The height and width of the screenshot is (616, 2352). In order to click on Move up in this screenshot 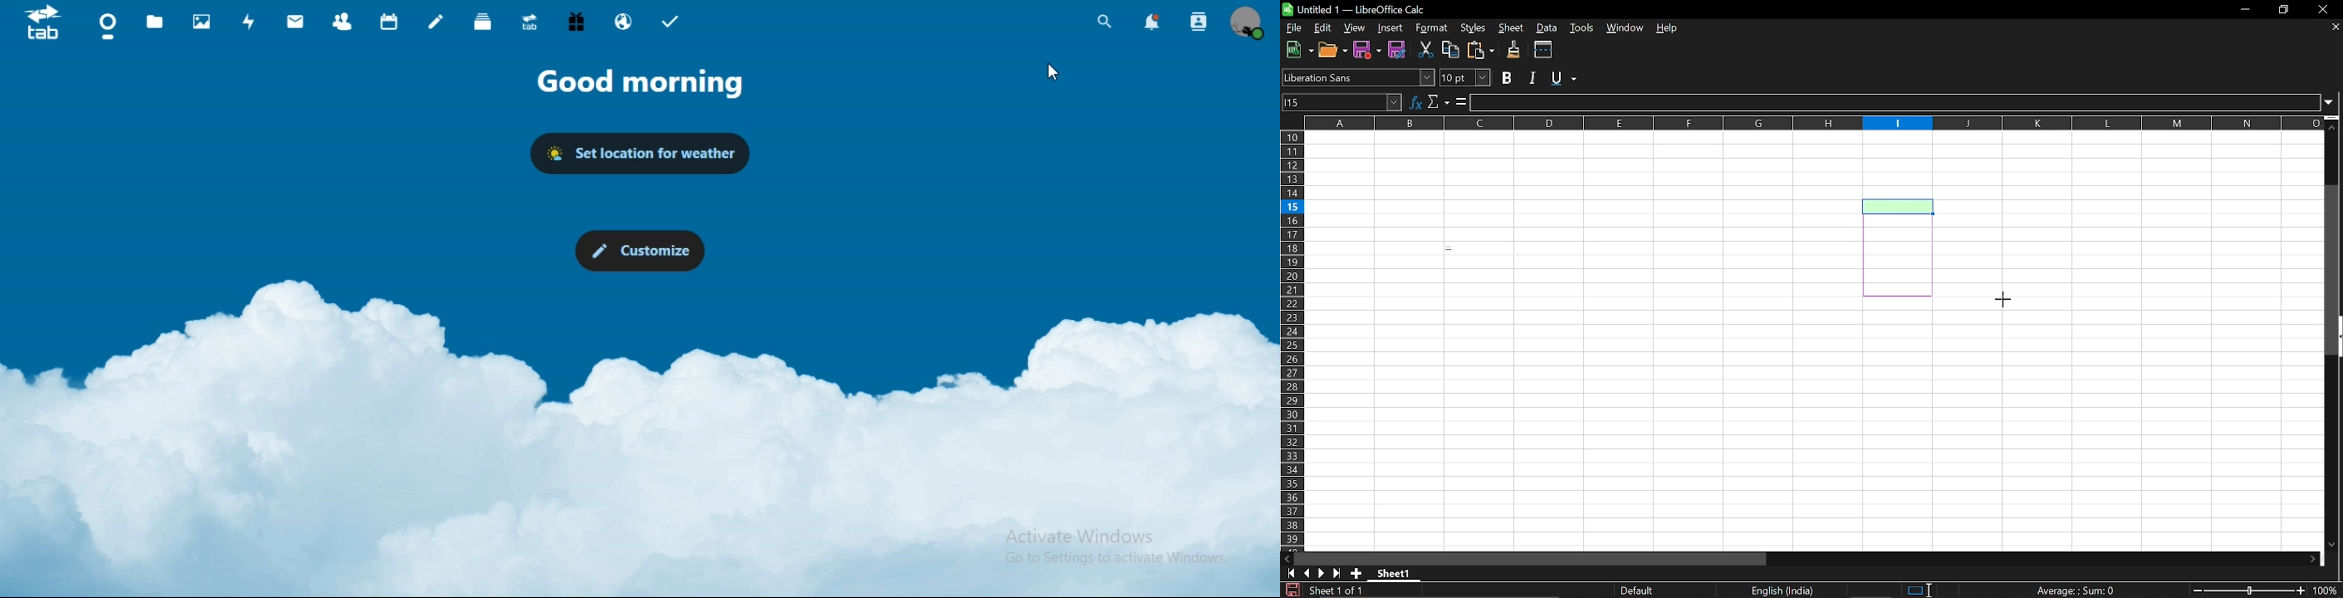, I will do `click(2334, 126)`.